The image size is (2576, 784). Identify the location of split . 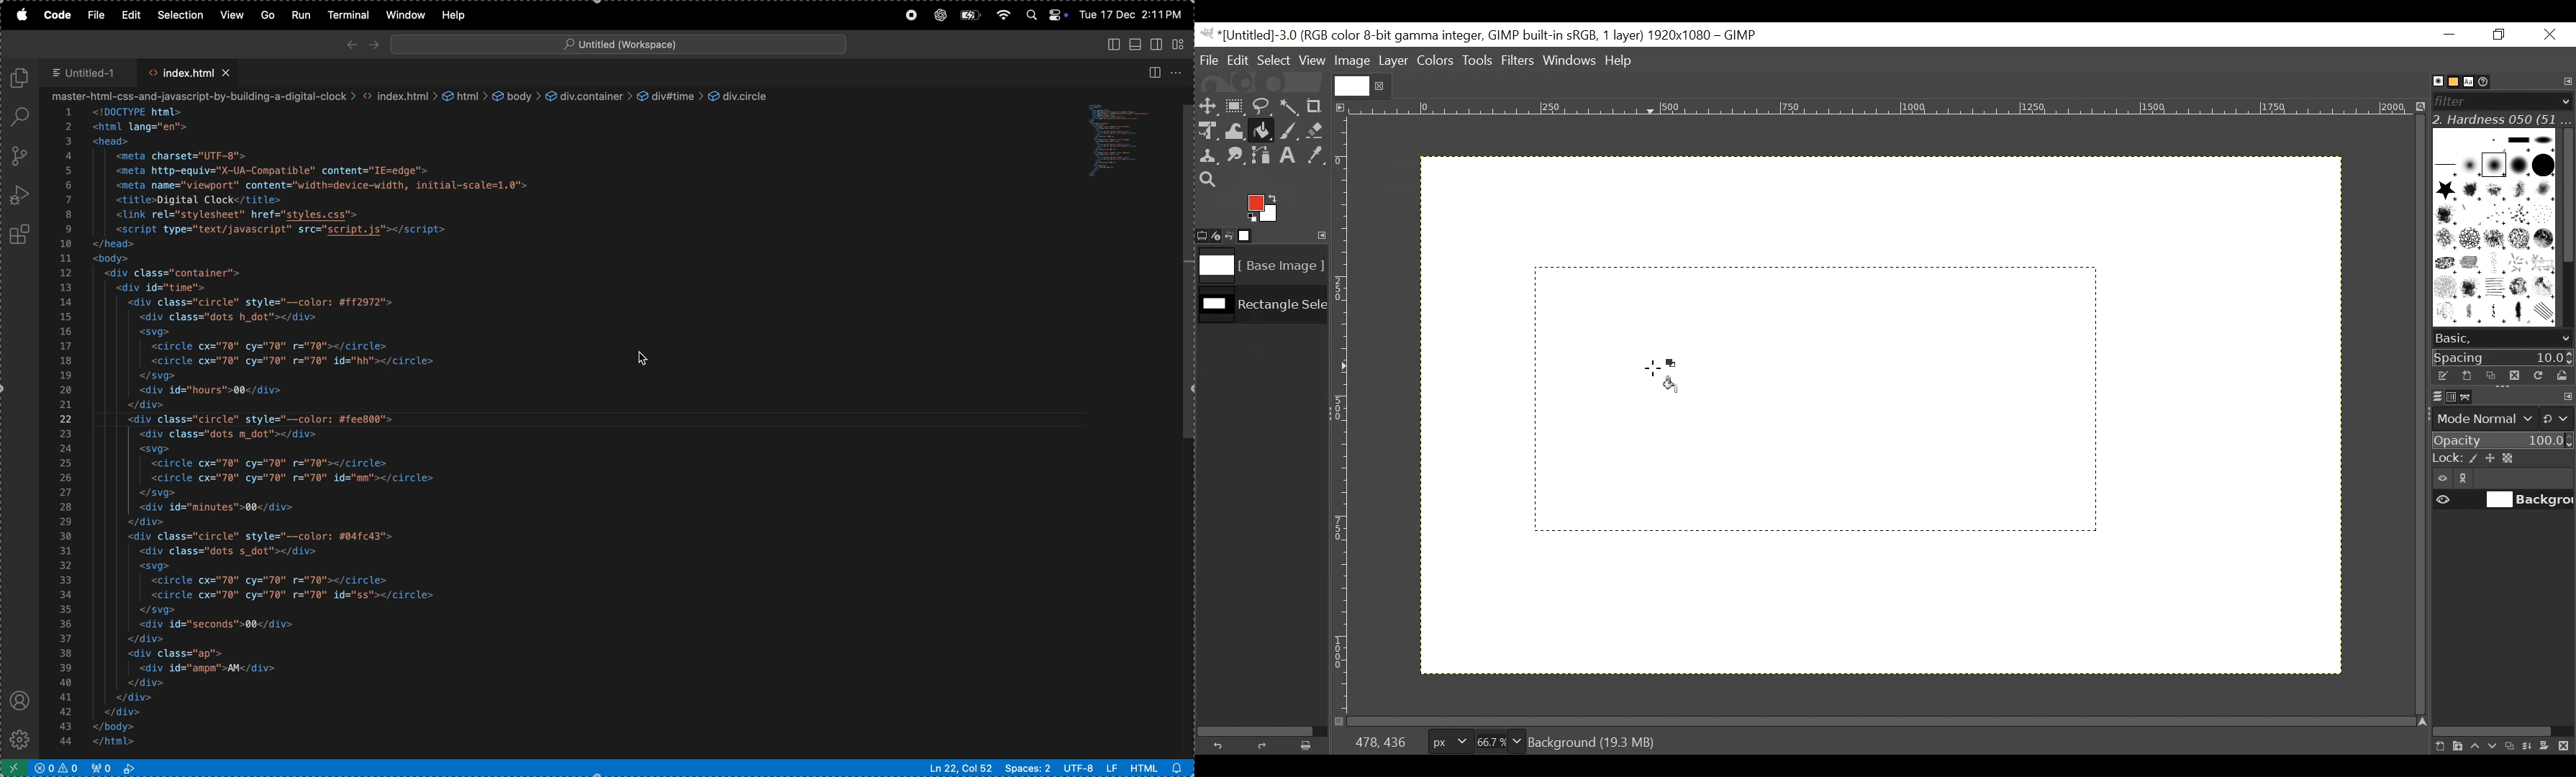
(1153, 72).